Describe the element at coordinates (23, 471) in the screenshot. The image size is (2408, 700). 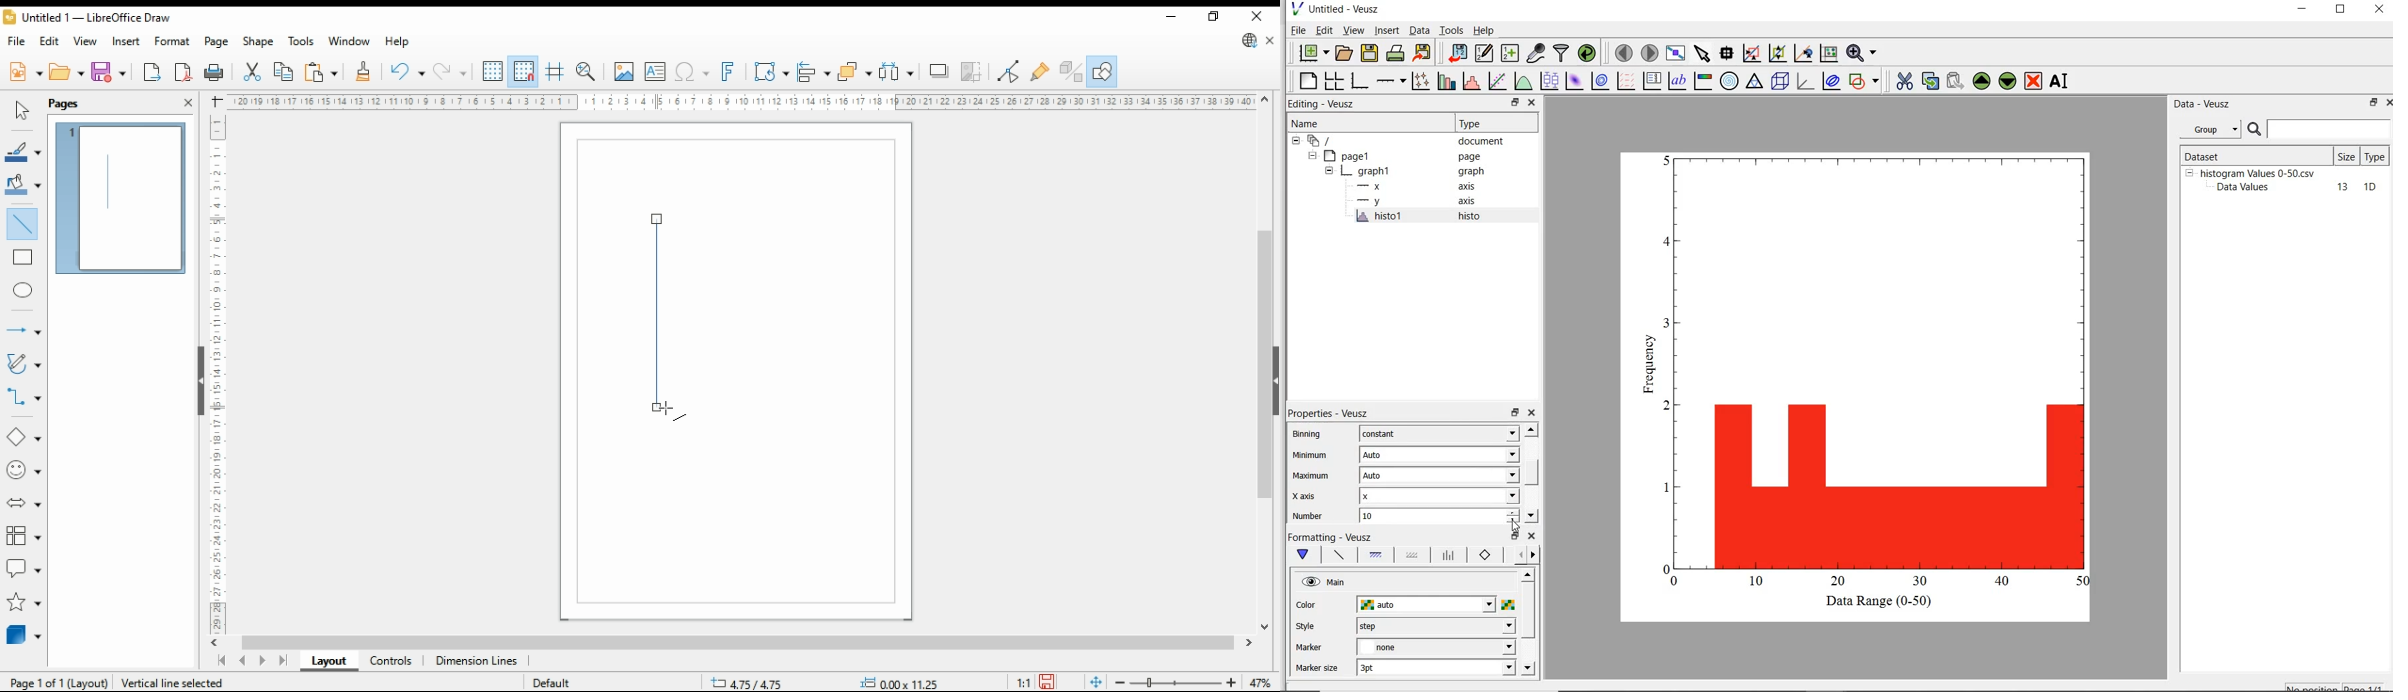
I see `symbol shapes` at that location.